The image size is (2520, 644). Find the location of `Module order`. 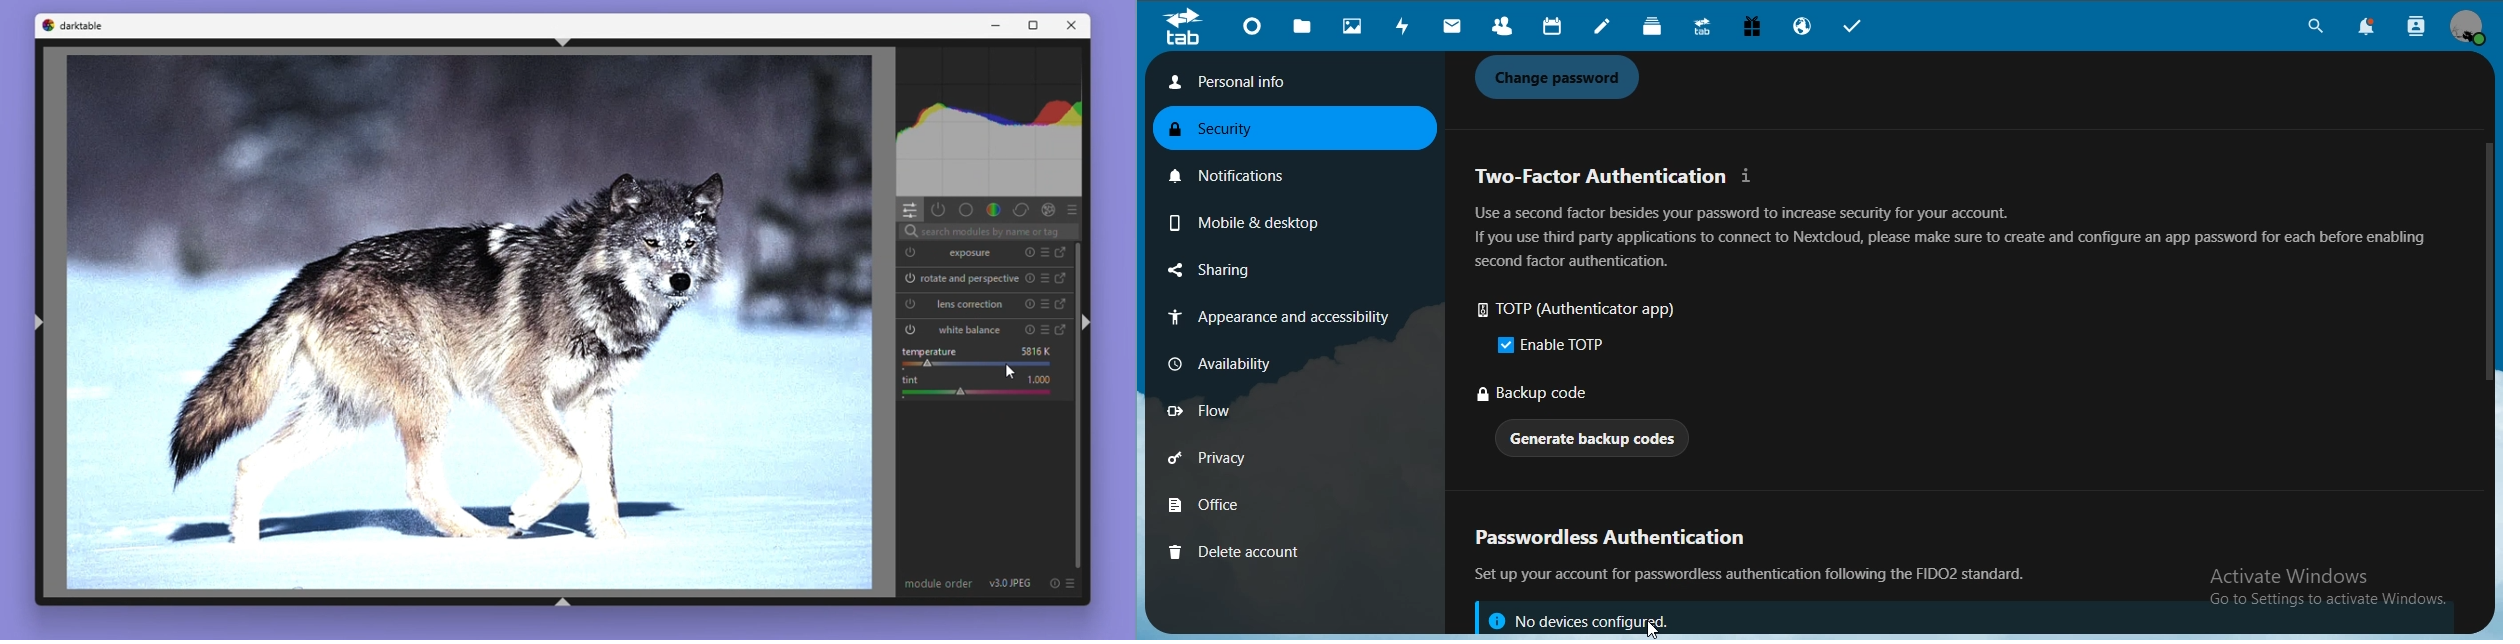

Module order is located at coordinates (940, 584).